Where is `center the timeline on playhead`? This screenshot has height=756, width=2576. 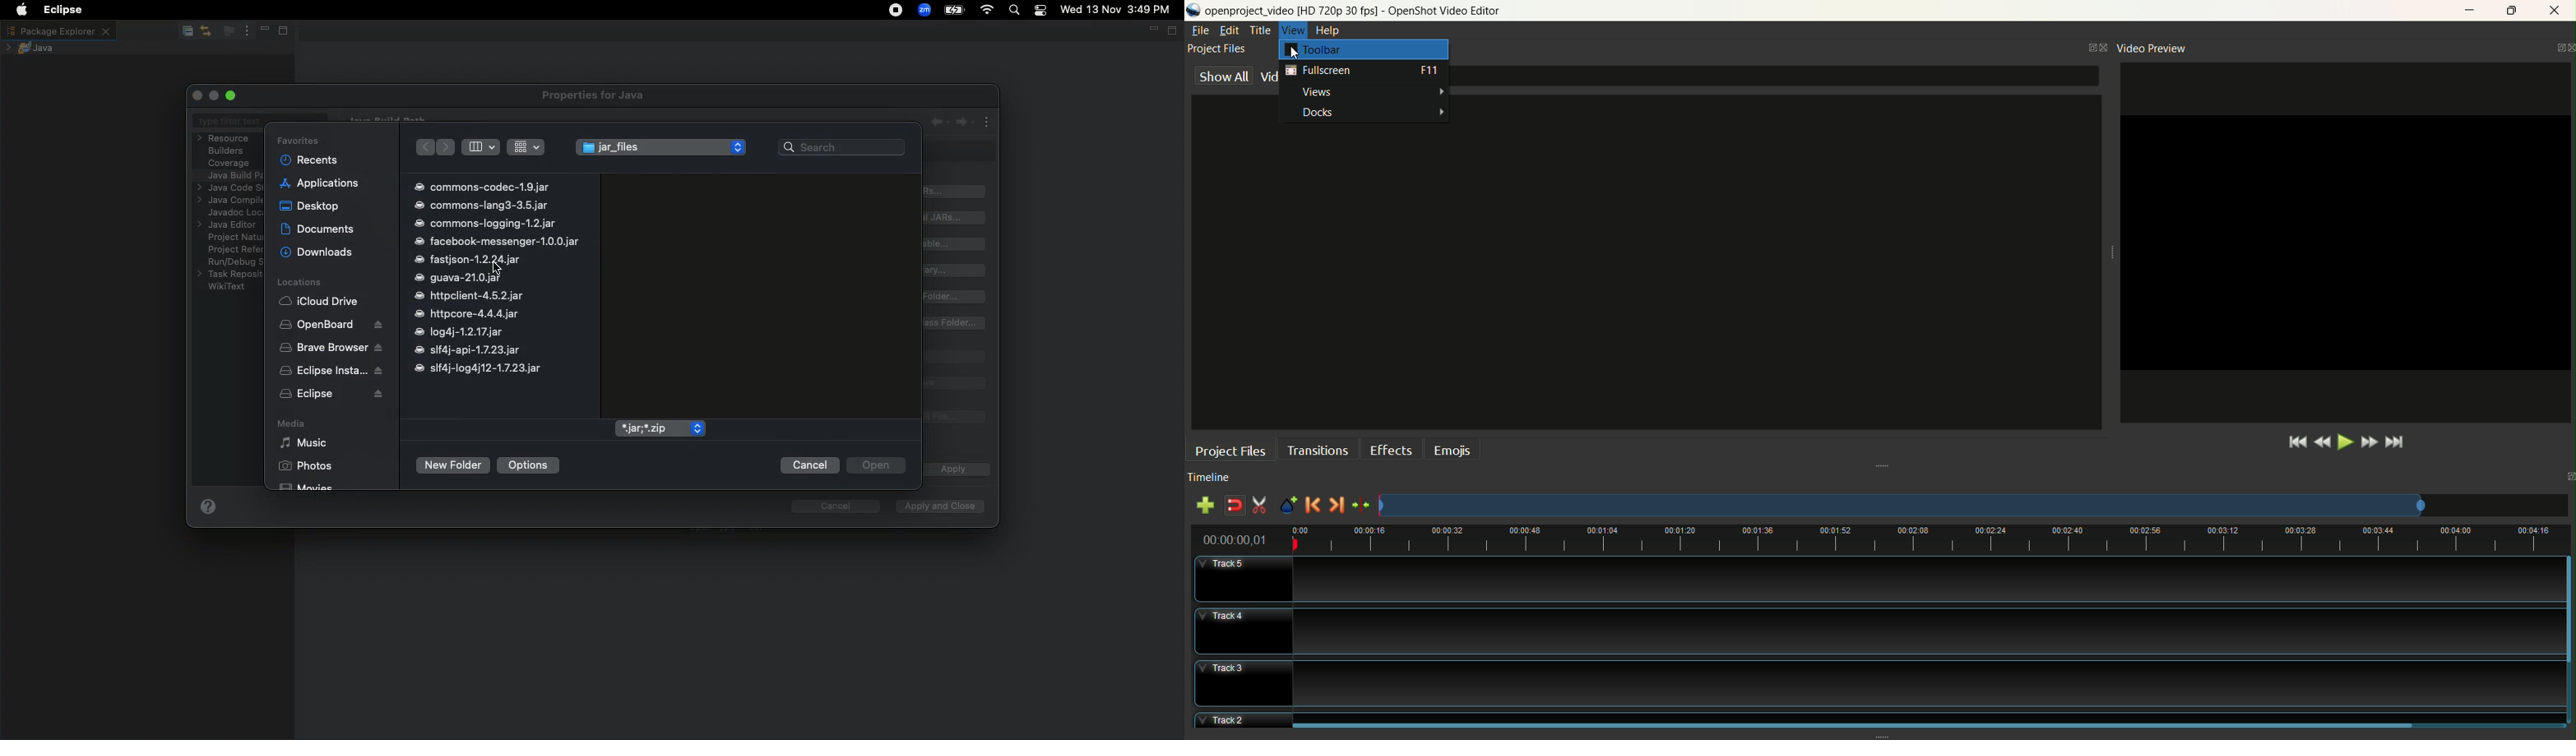 center the timeline on playhead is located at coordinates (1363, 506).